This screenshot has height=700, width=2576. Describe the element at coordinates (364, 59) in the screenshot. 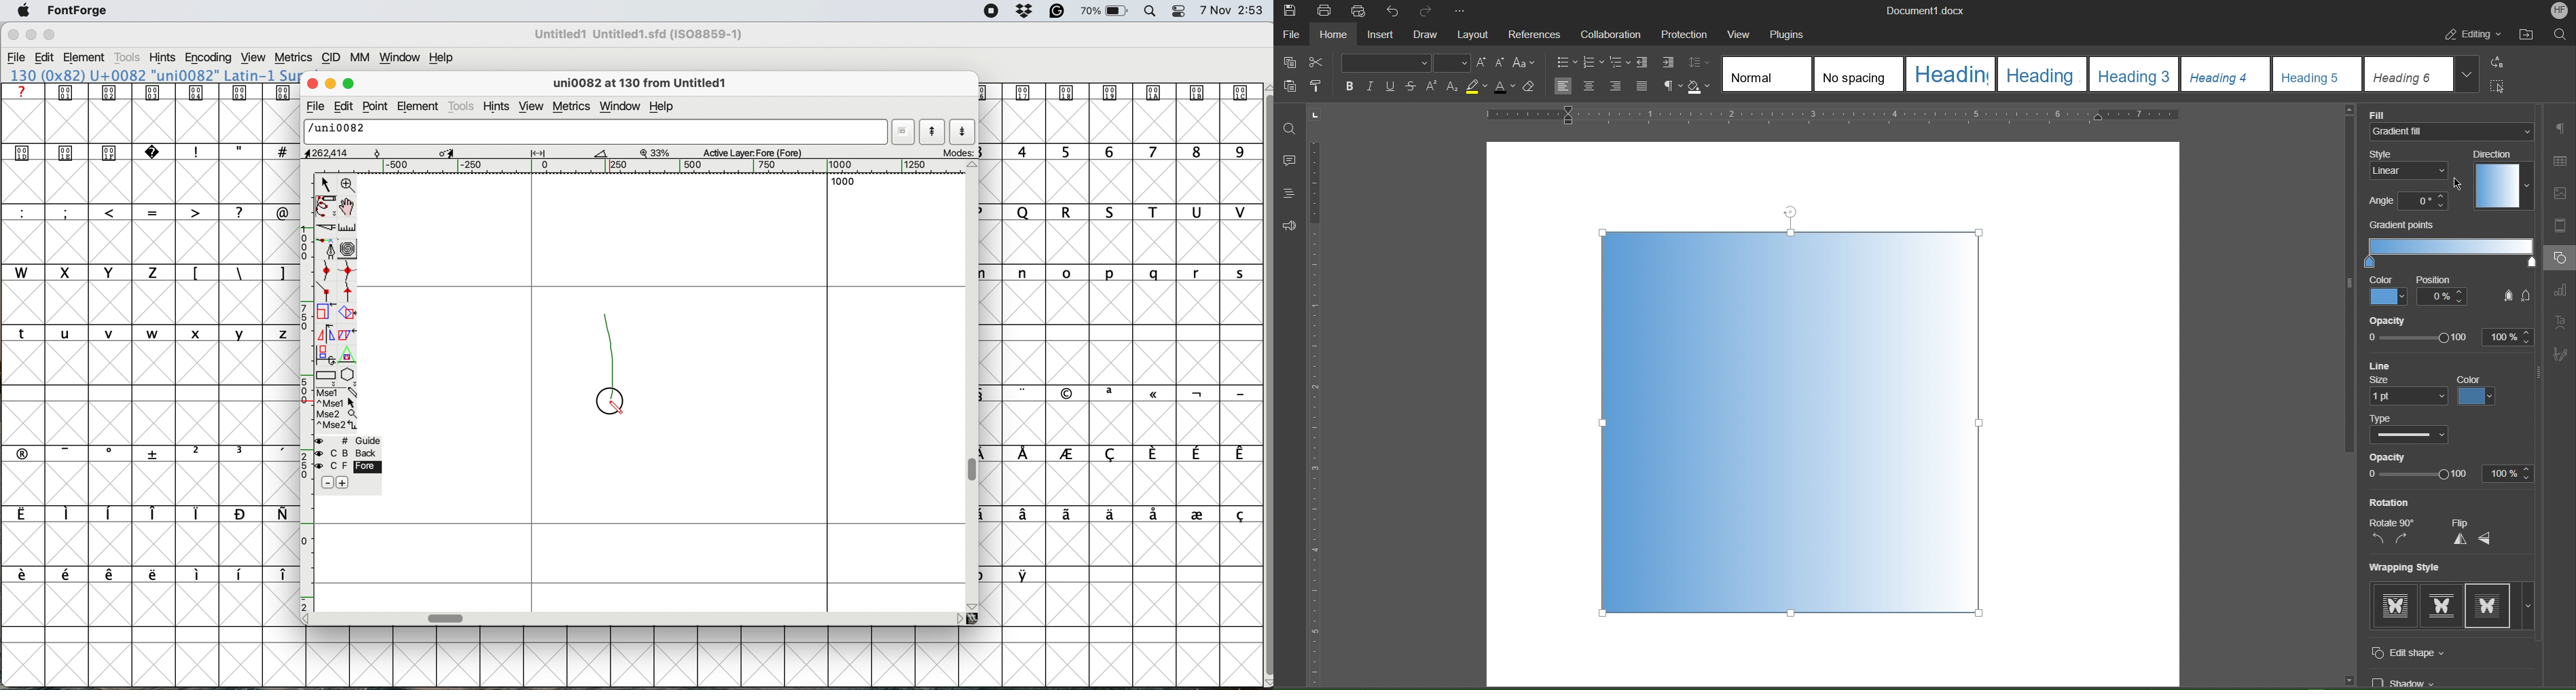

I see `mm` at that location.